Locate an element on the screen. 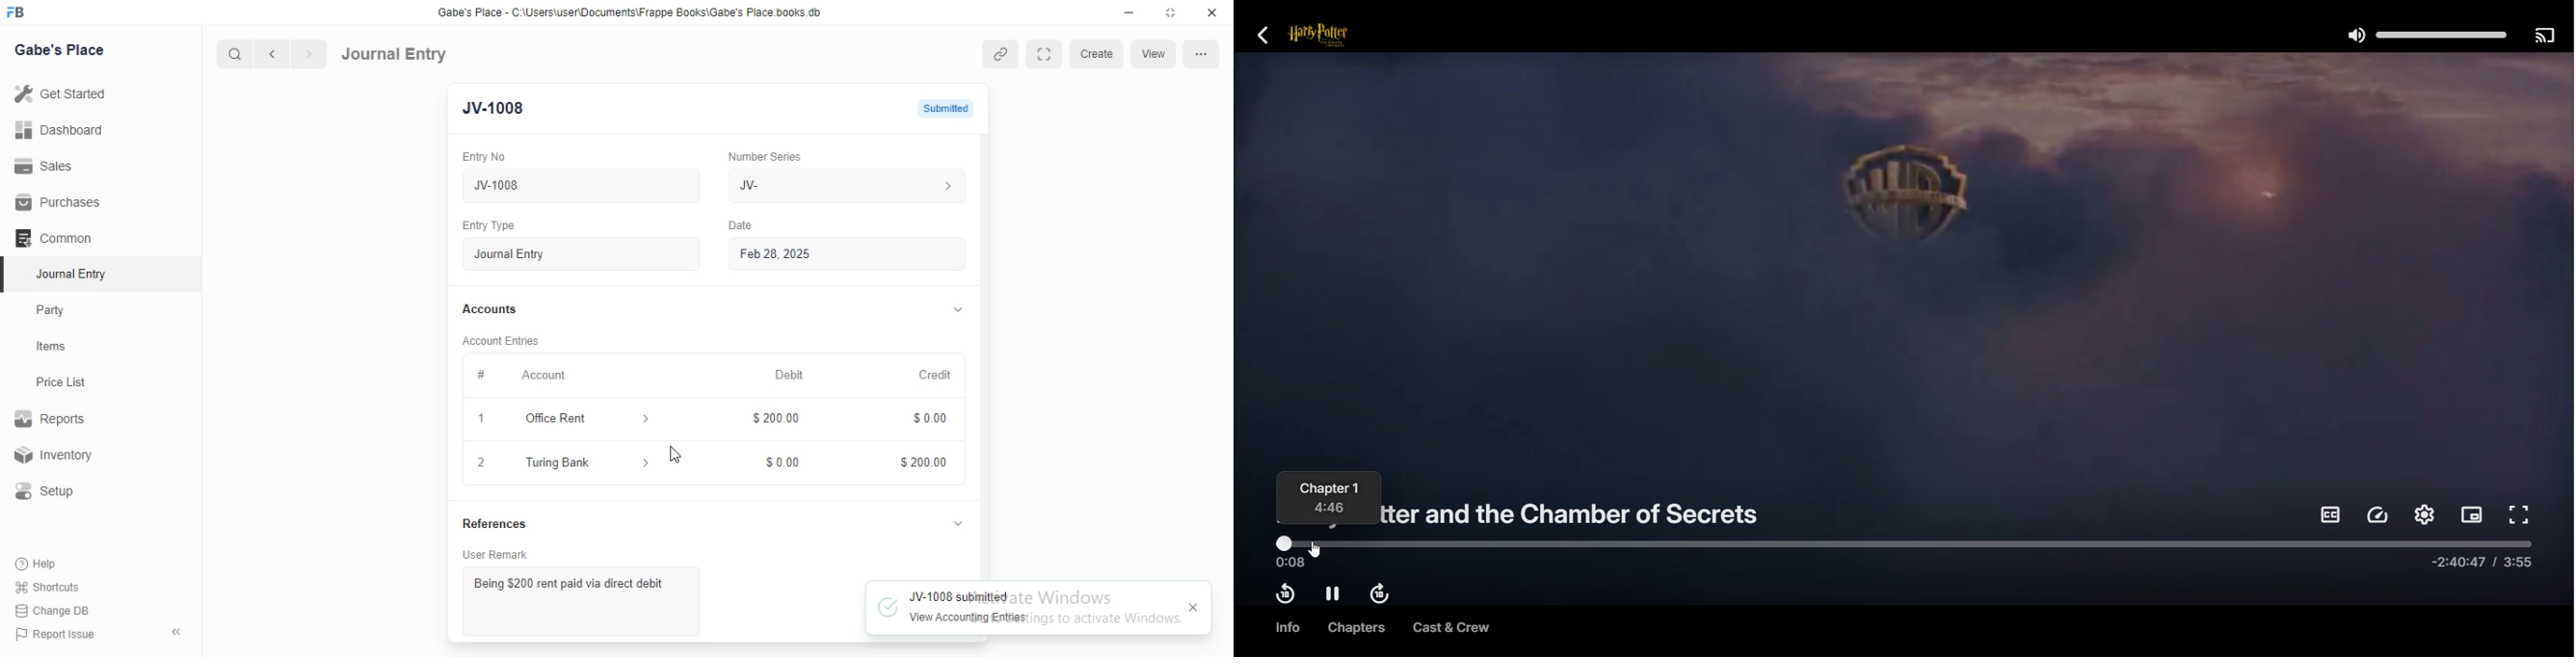  attach is located at coordinates (1001, 55).